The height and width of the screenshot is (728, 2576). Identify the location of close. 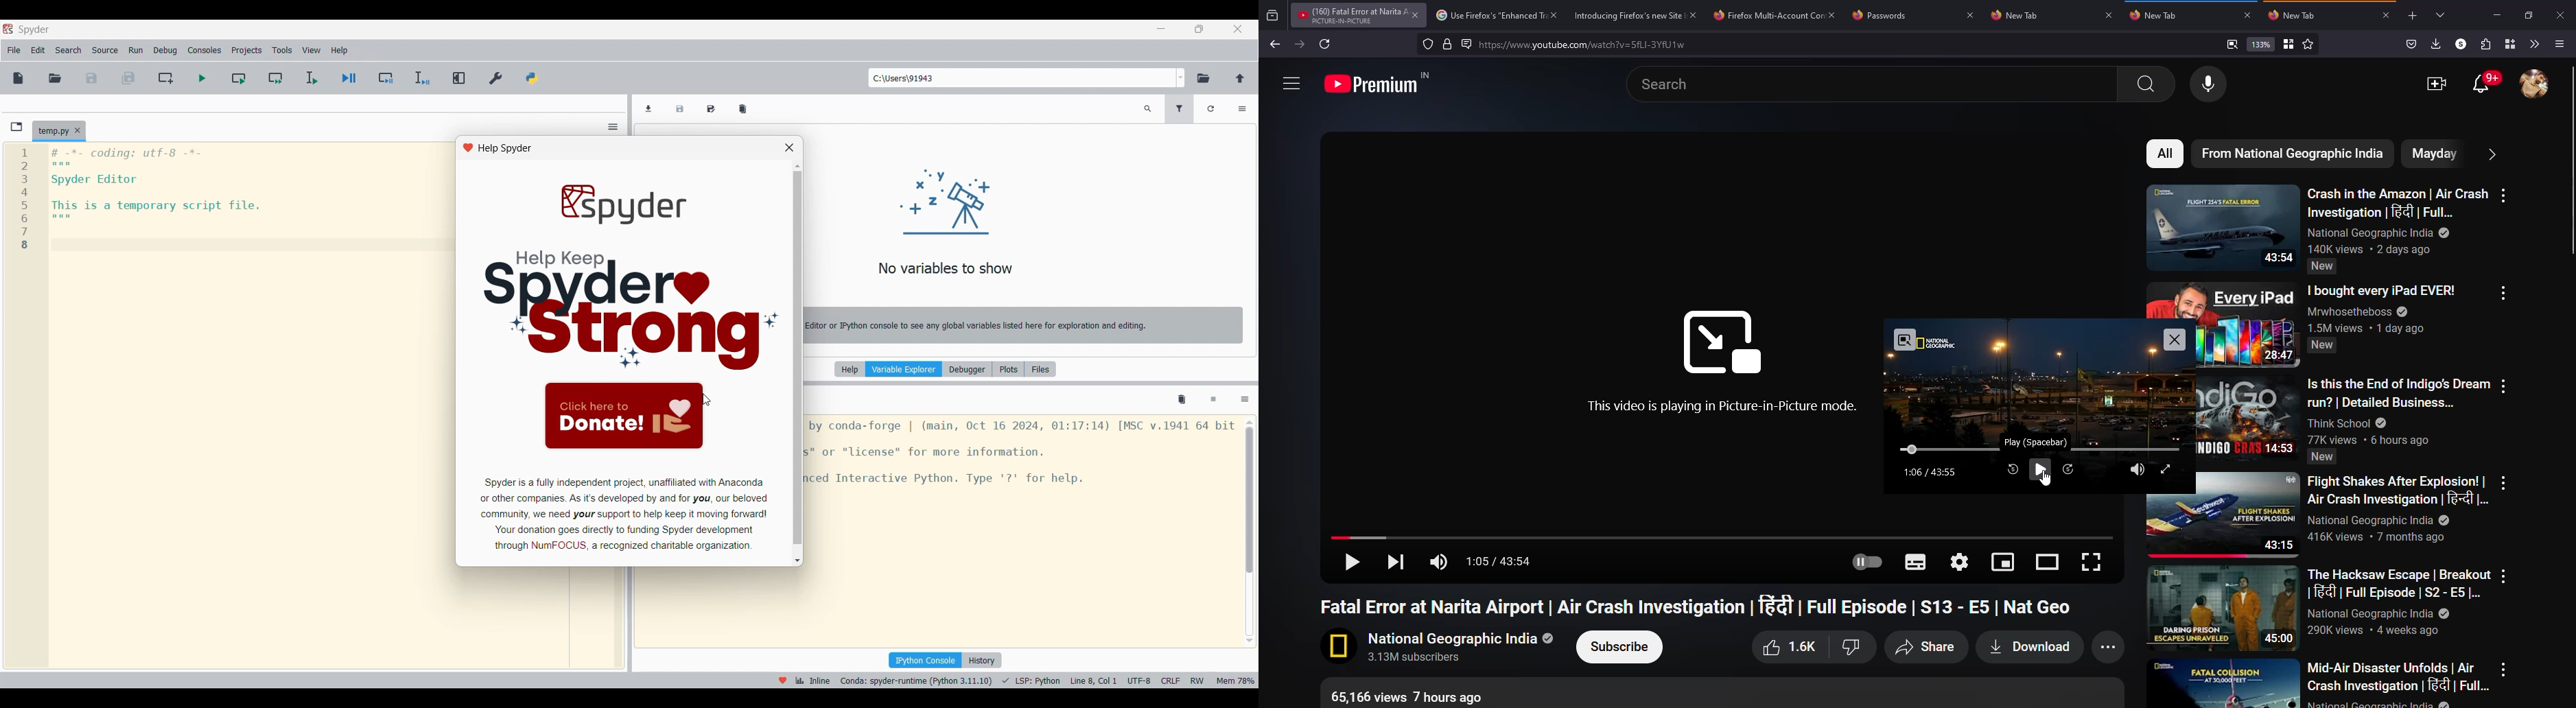
(1694, 14).